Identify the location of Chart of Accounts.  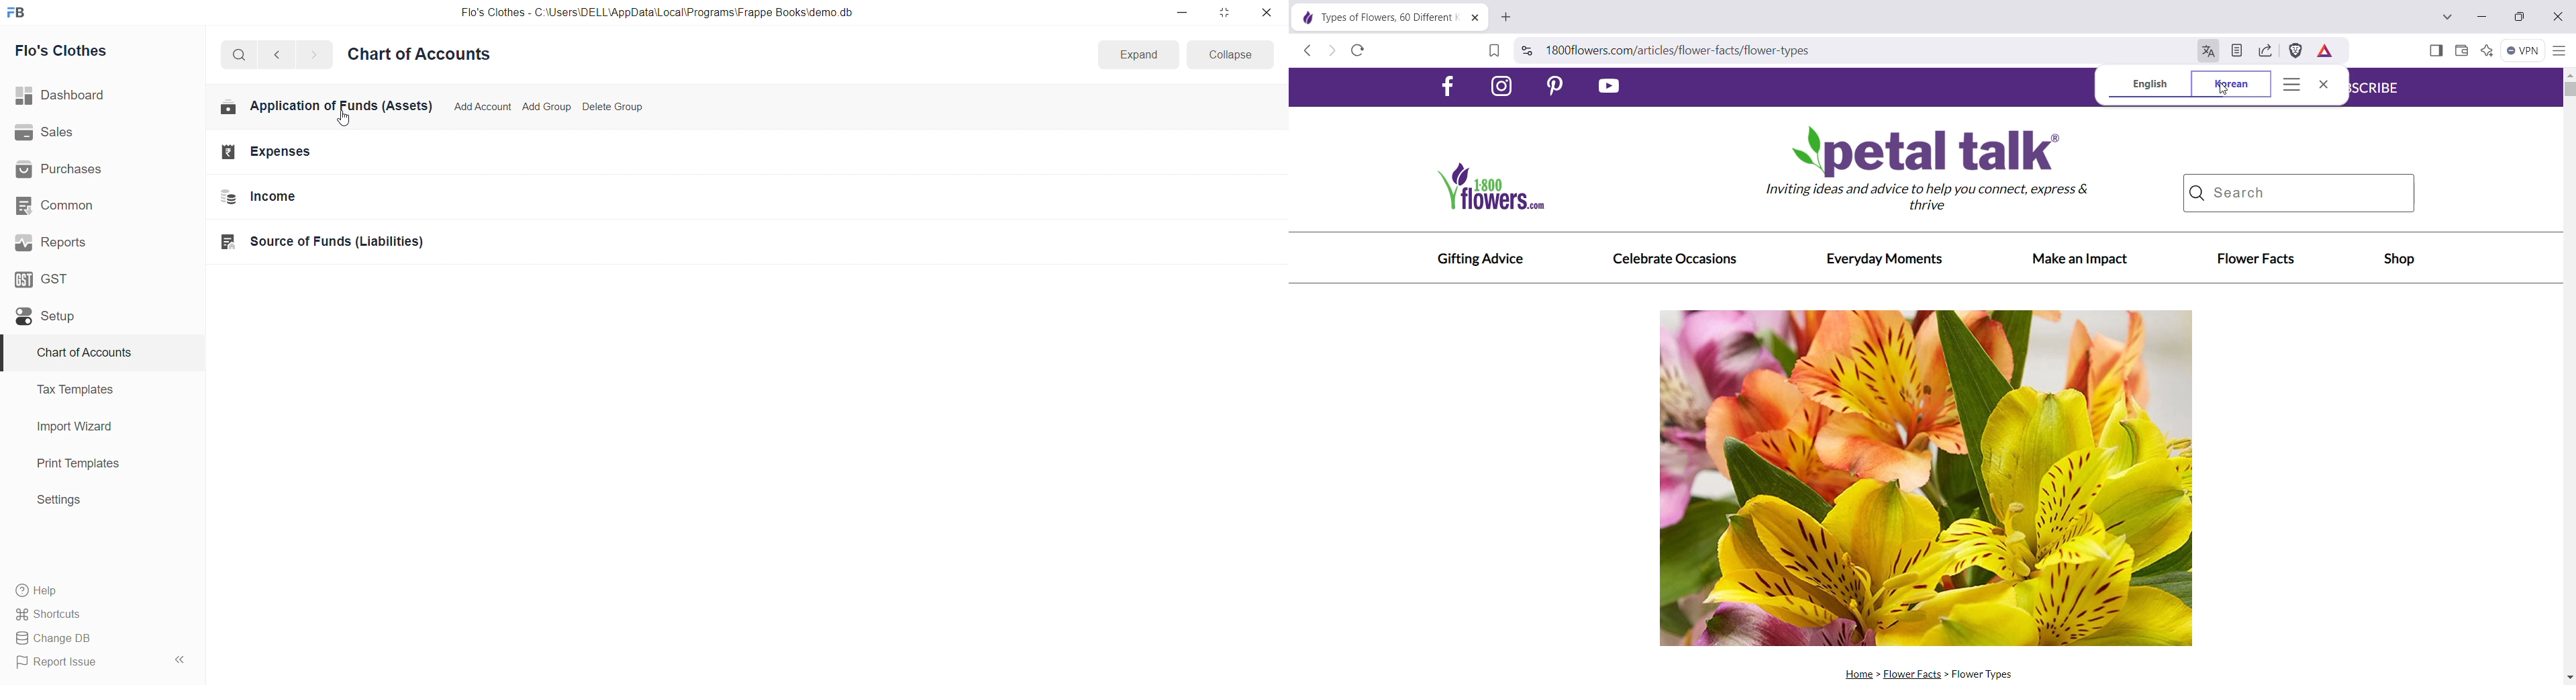
(94, 353).